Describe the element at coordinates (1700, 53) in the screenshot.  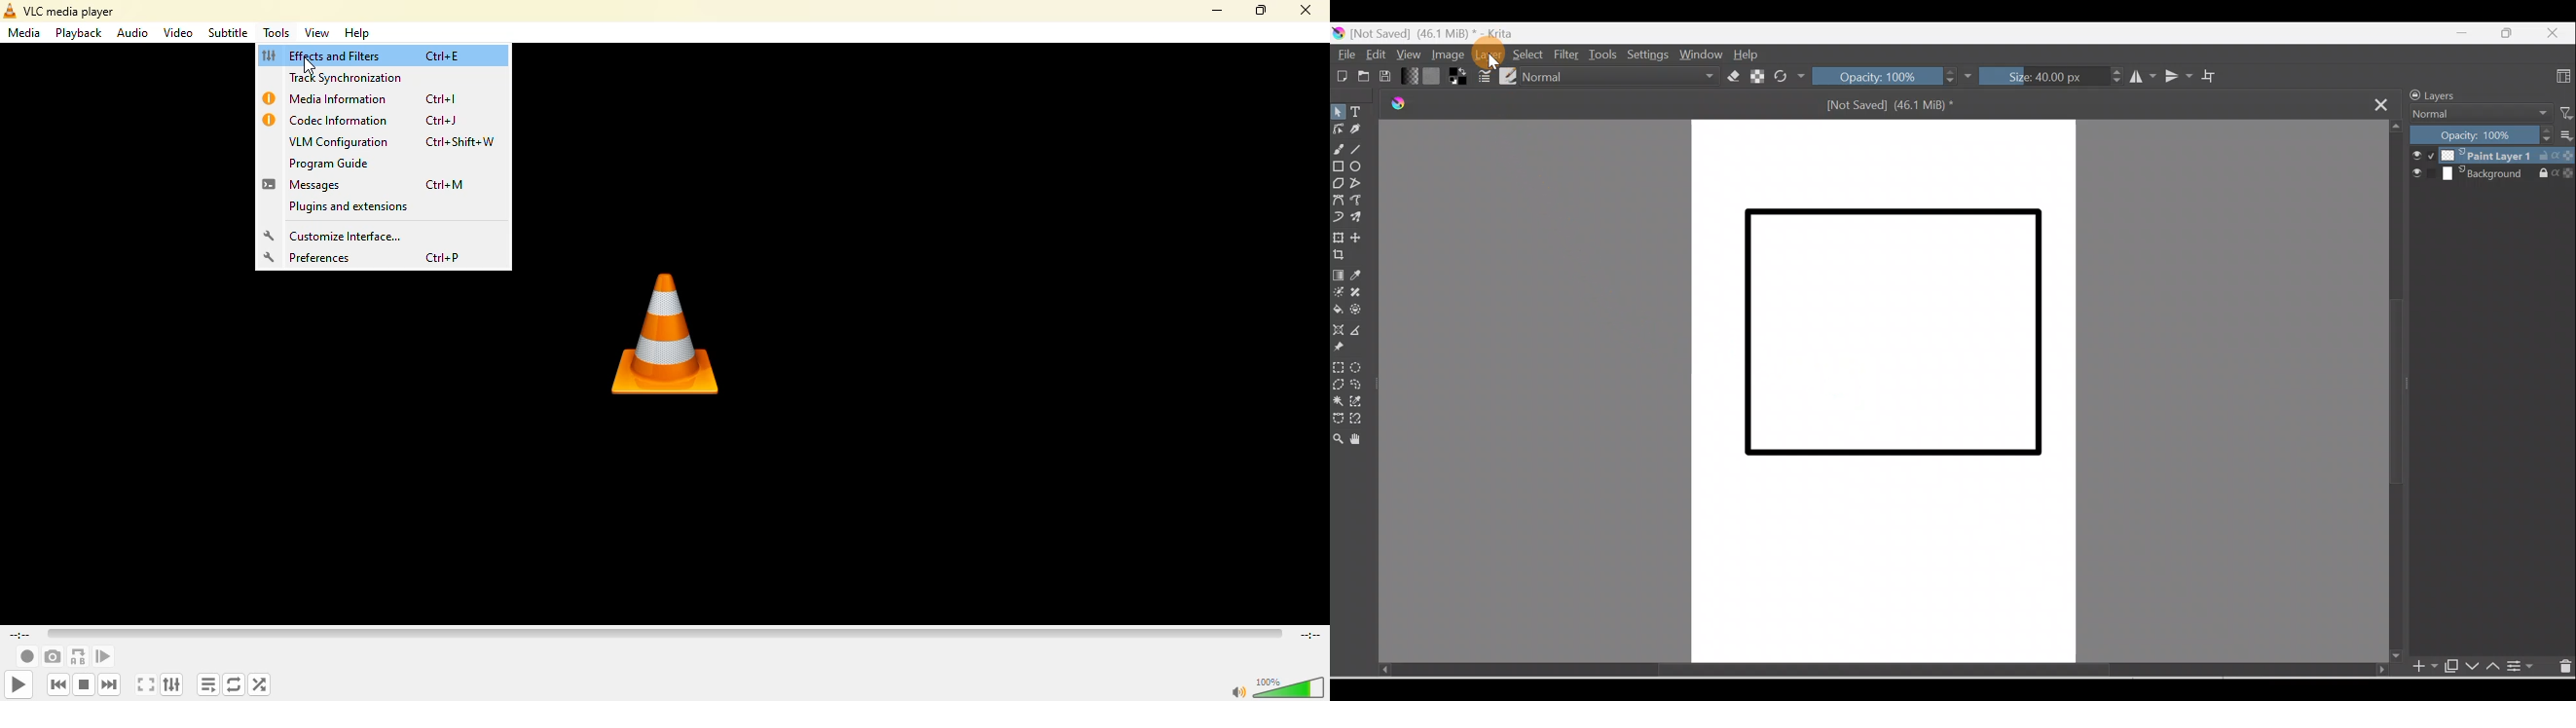
I see `Window` at that location.